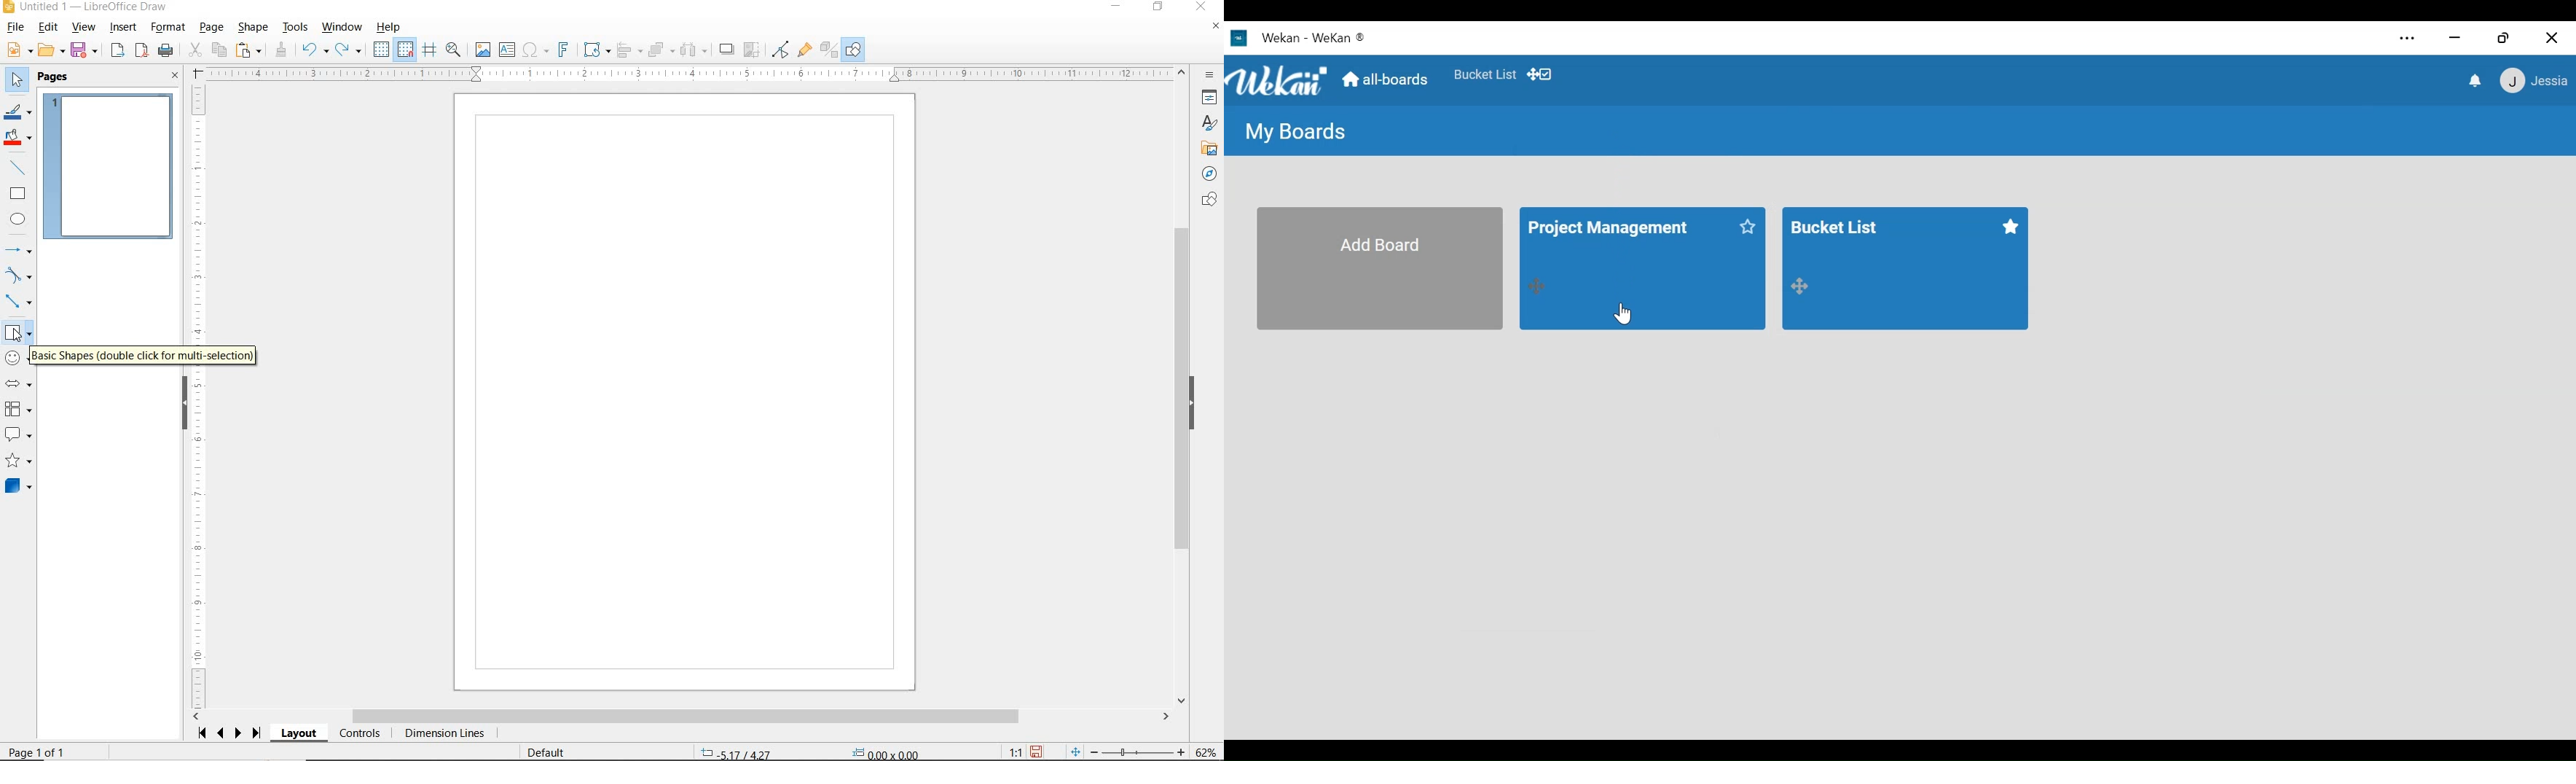 This screenshot has width=2576, height=784. Describe the element at coordinates (124, 28) in the screenshot. I see `INSERT` at that location.